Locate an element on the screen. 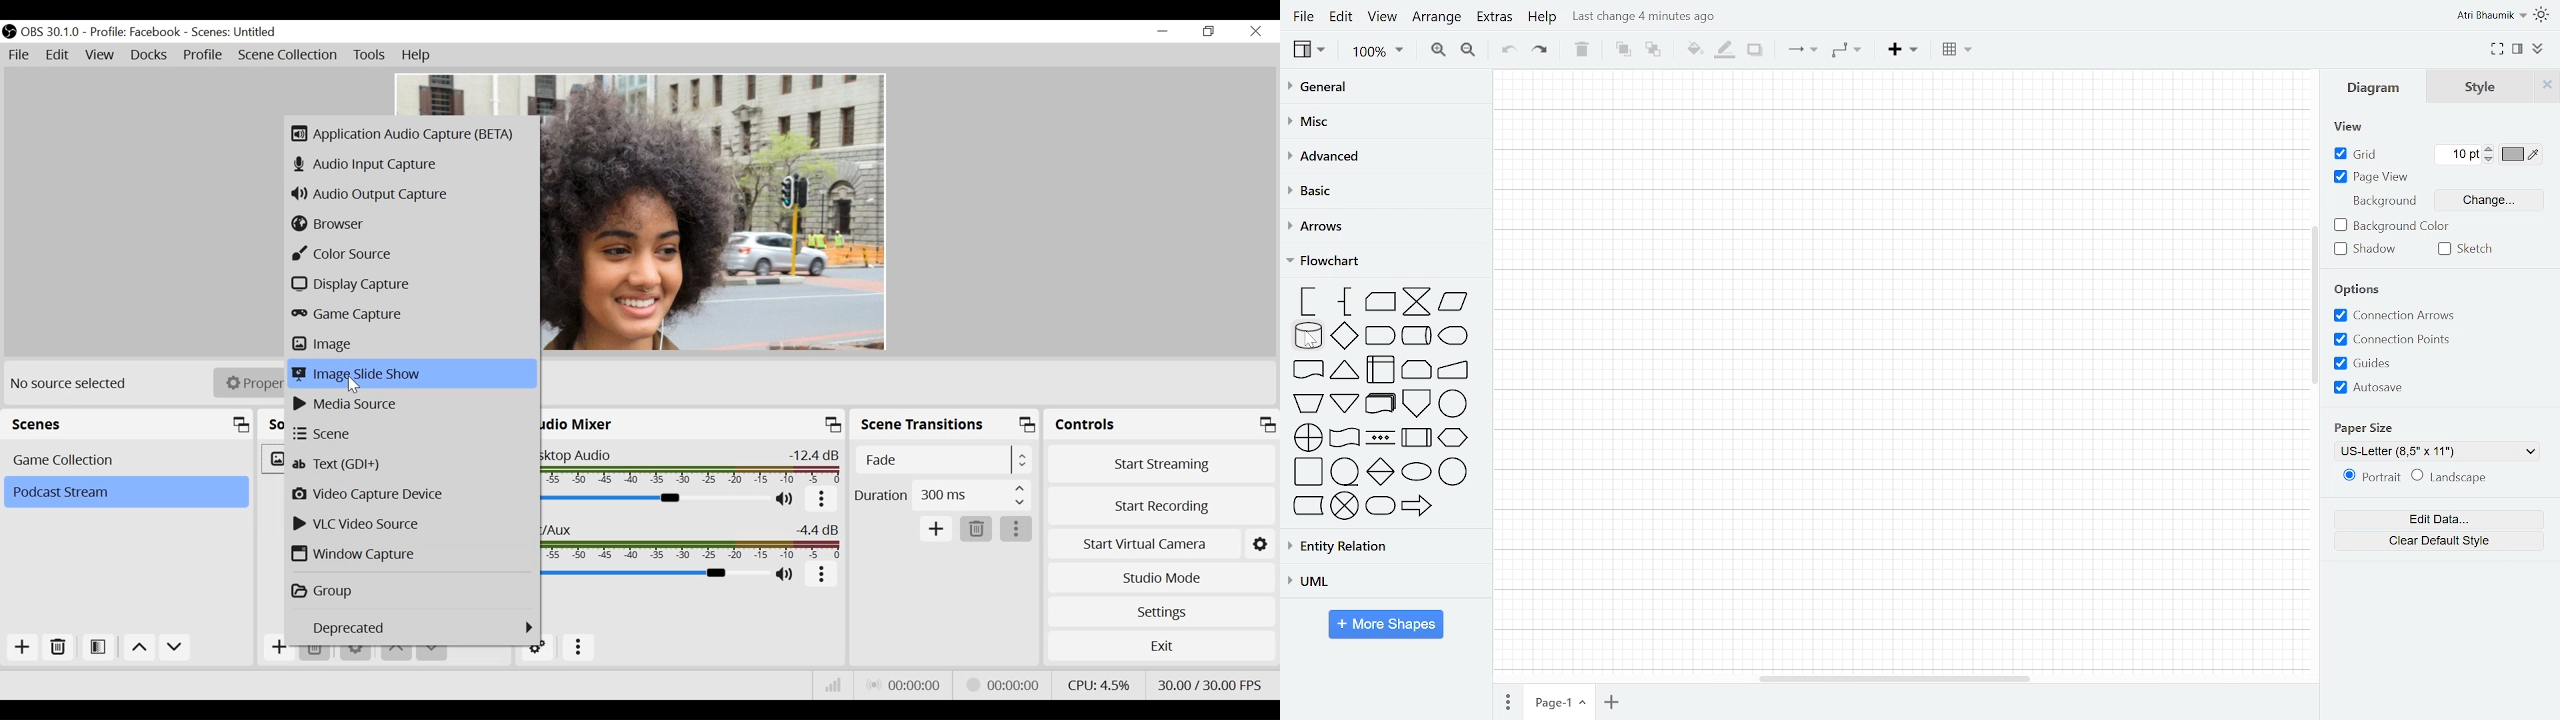 This screenshot has height=728, width=2576. (un)mute is located at coordinates (786, 499).